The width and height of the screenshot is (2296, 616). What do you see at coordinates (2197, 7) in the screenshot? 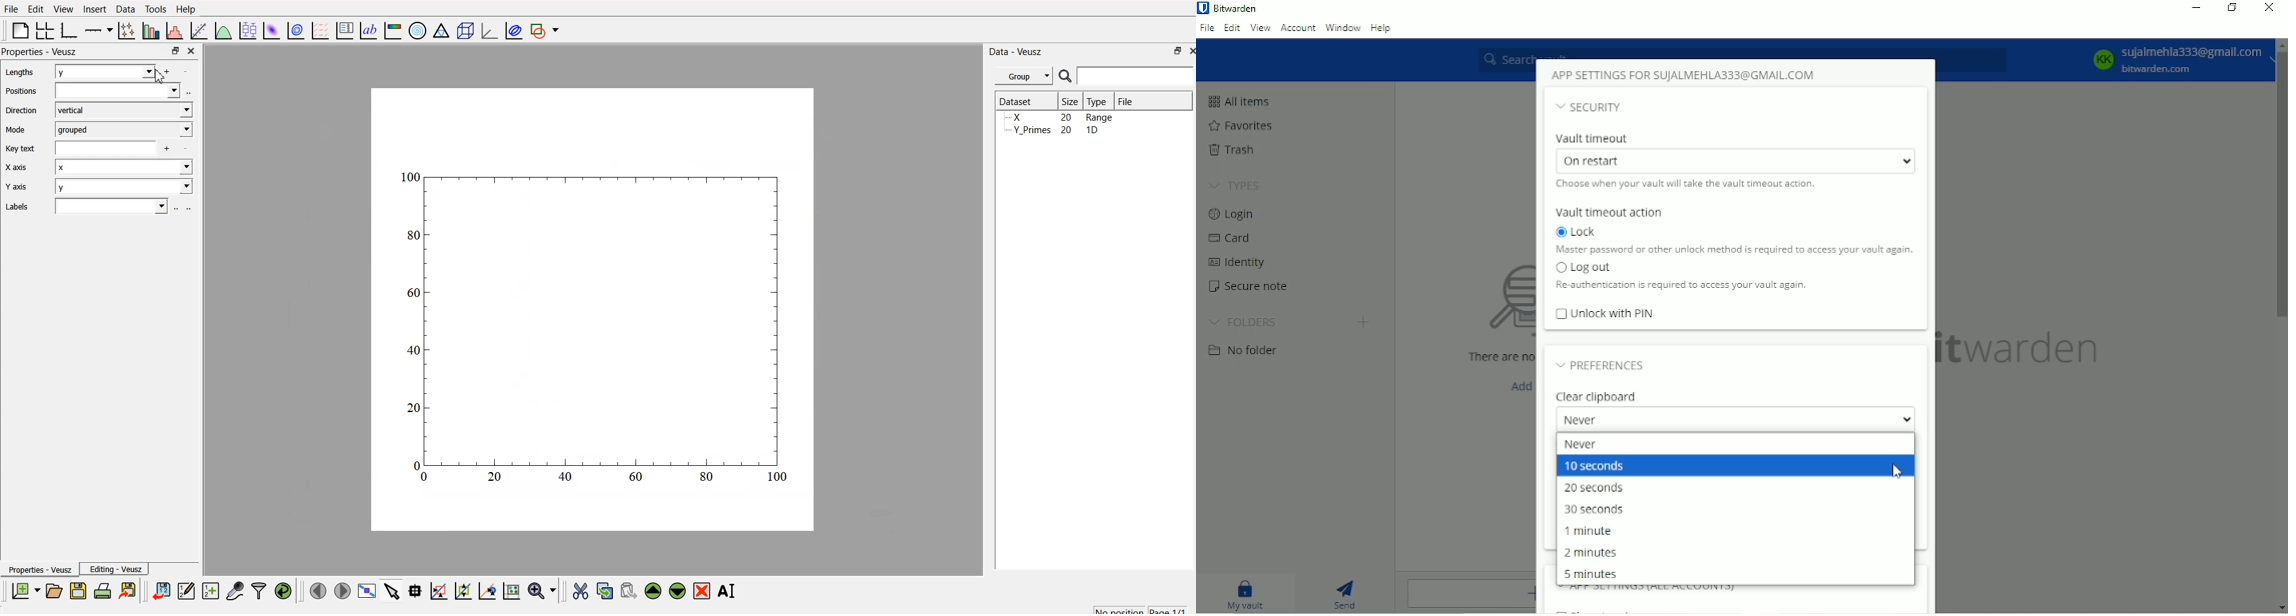
I see `Minimize` at bounding box center [2197, 7].